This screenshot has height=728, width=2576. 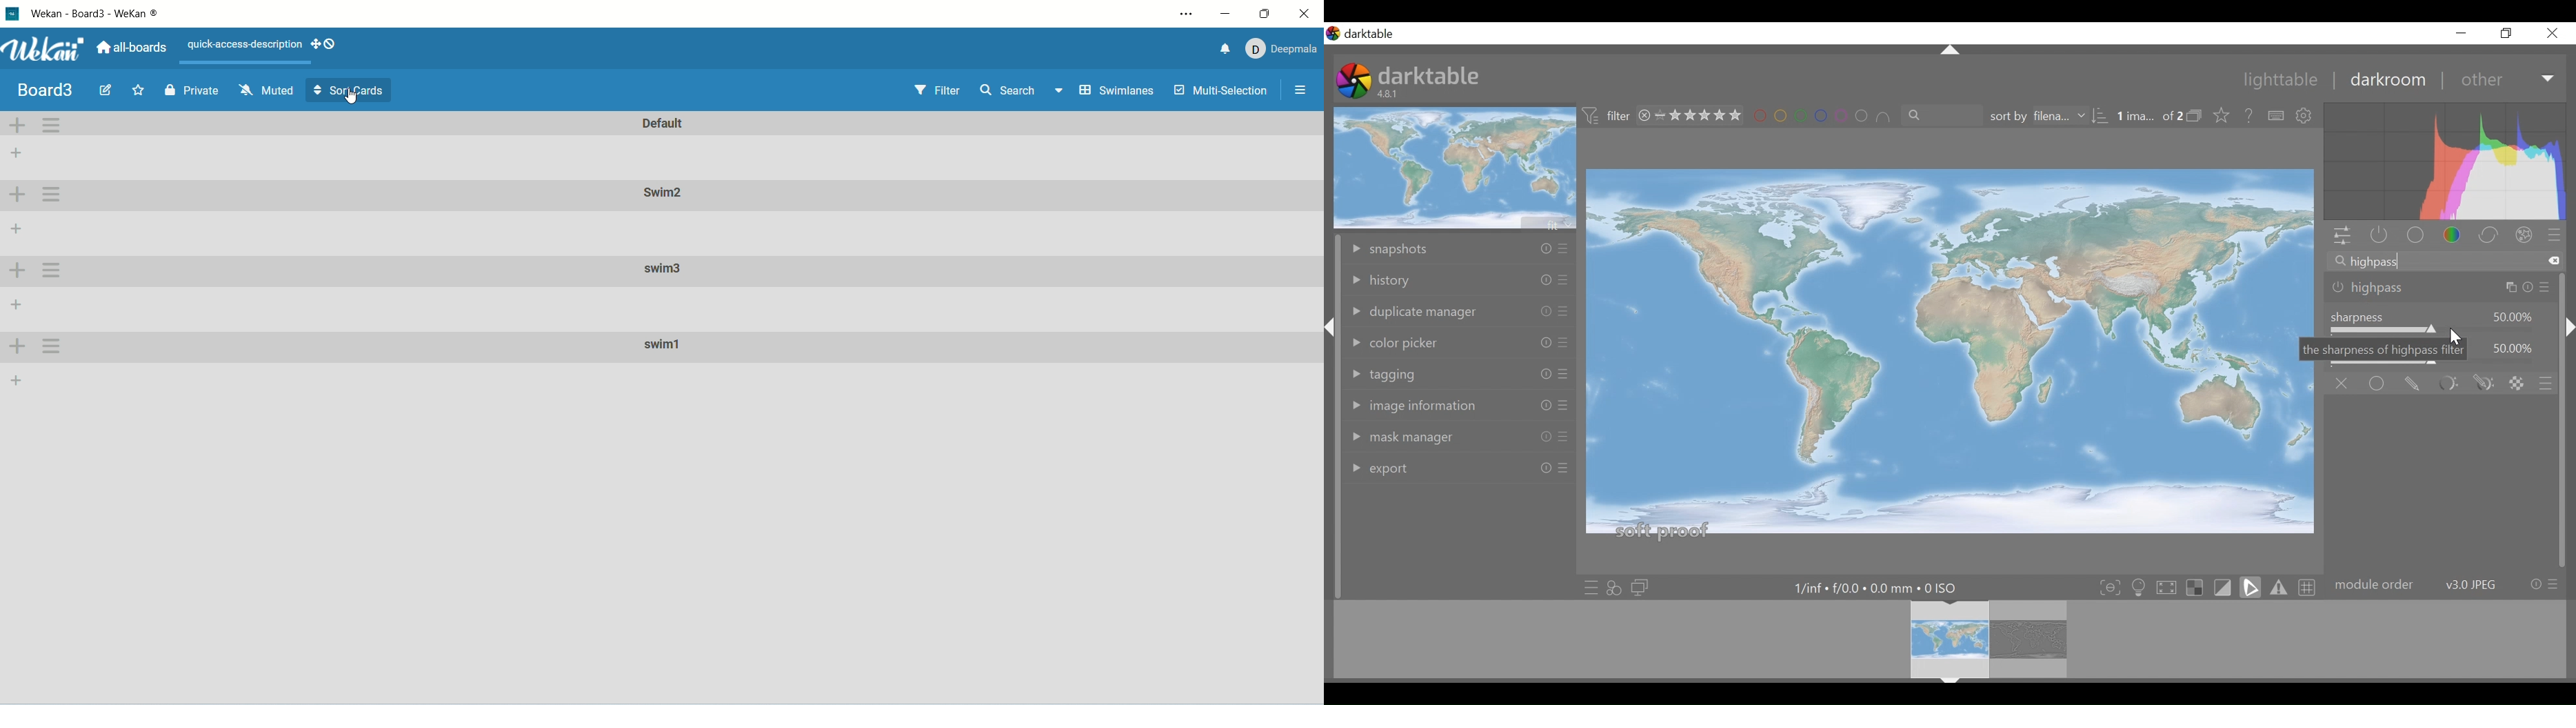 What do you see at coordinates (43, 51) in the screenshot?
I see `wekan` at bounding box center [43, 51].